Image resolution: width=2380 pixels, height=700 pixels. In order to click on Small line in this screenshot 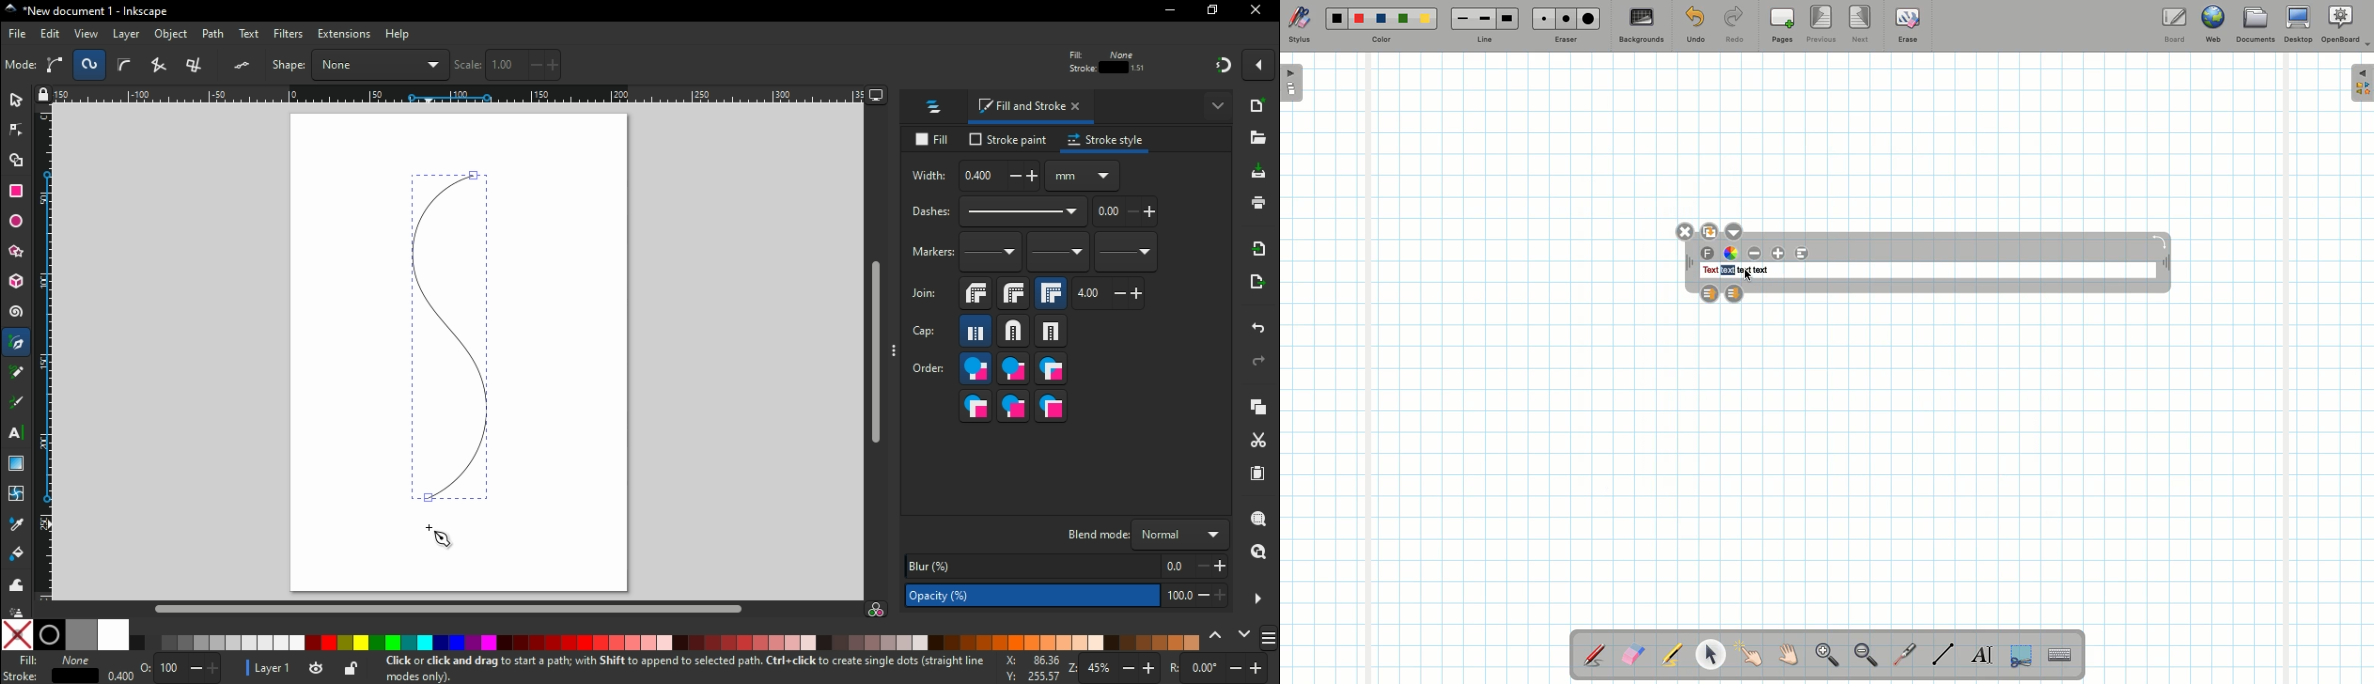, I will do `click(1460, 19)`.